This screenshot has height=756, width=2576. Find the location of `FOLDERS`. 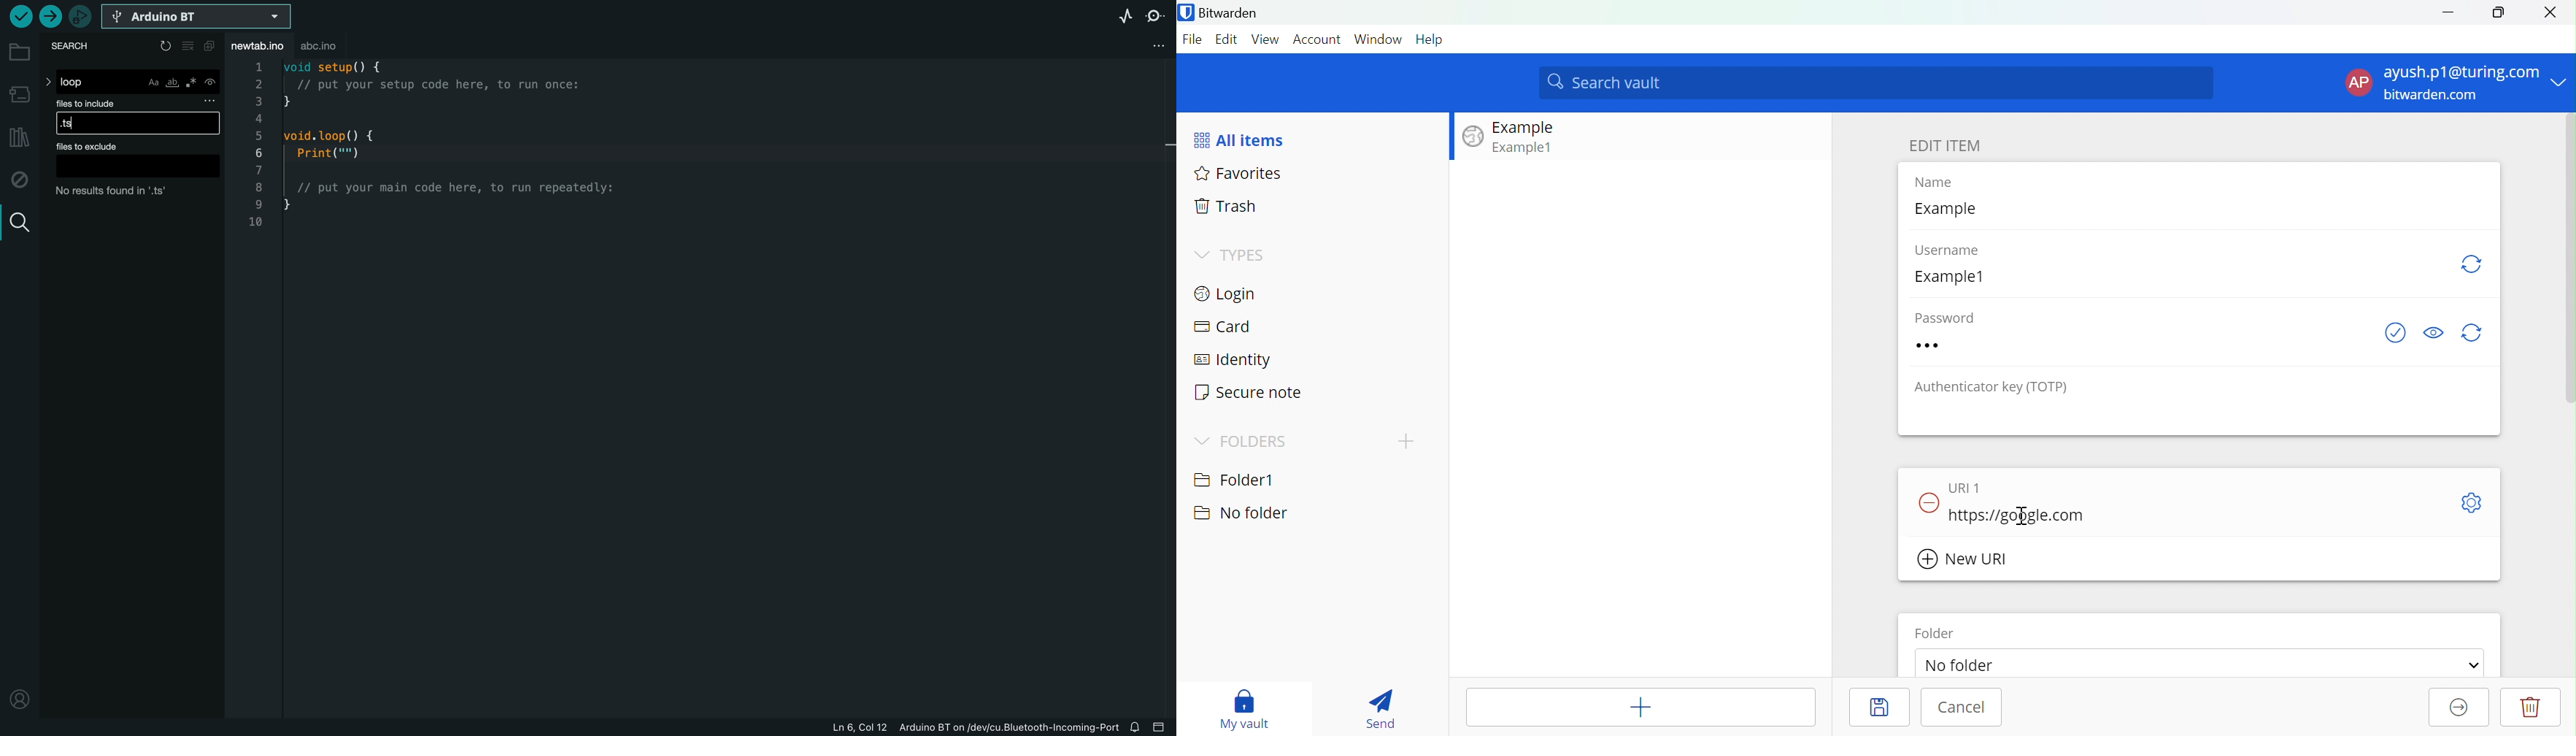

FOLDERS is located at coordinates (1254, 442).